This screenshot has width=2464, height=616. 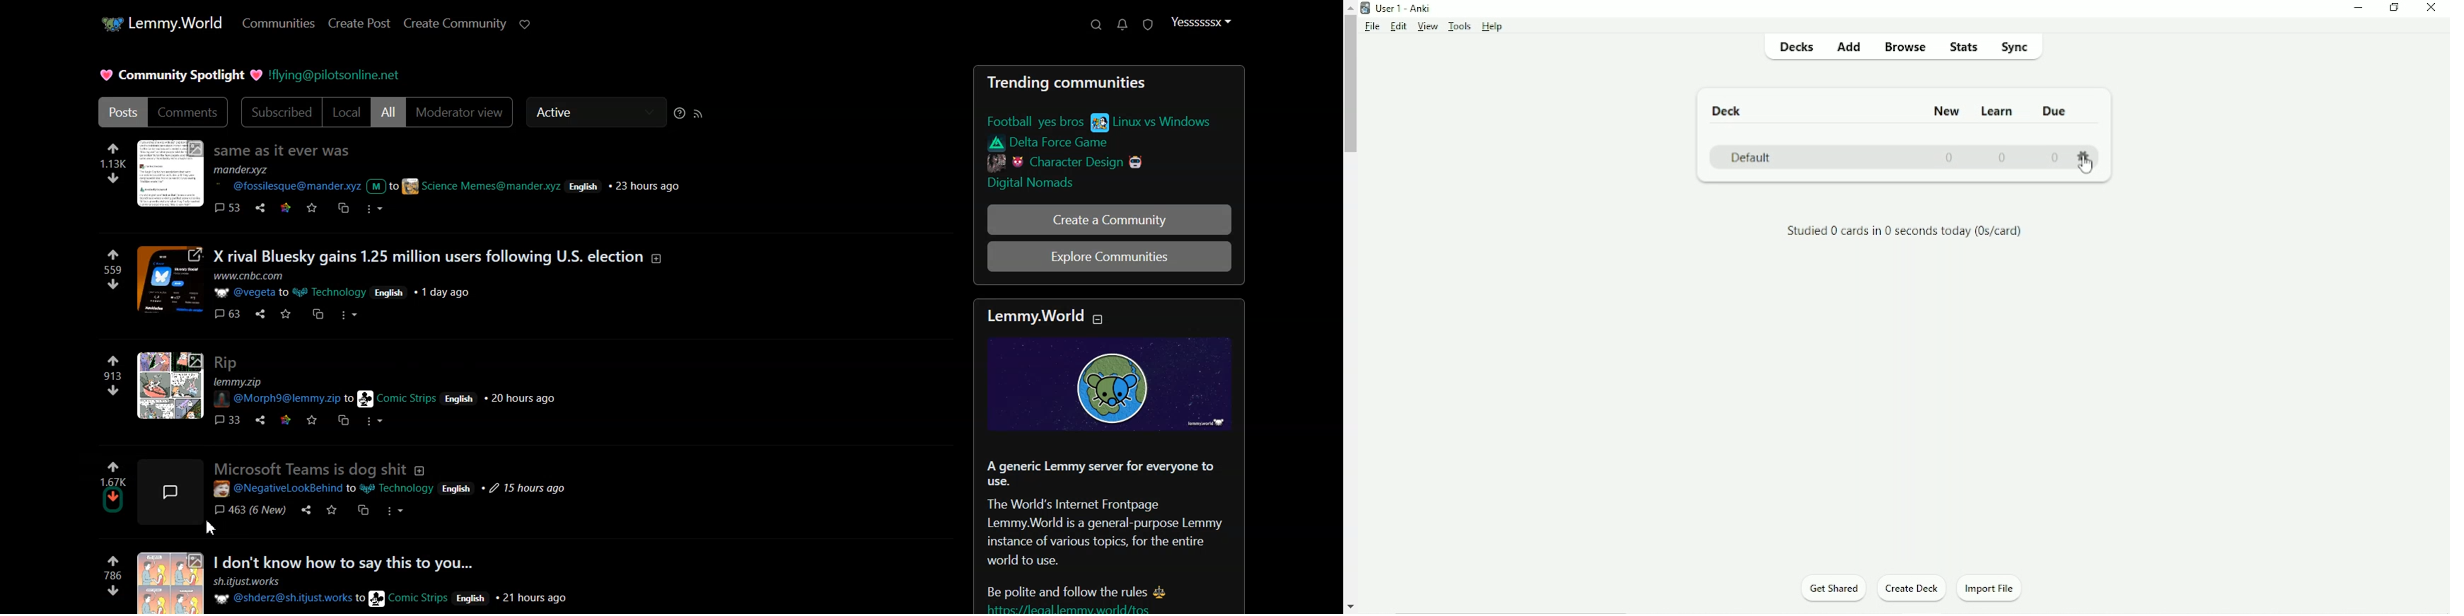 What do you see at coordinates (226, 361) in the screenshot?
I see `posts` at bounding box center [226, 361].